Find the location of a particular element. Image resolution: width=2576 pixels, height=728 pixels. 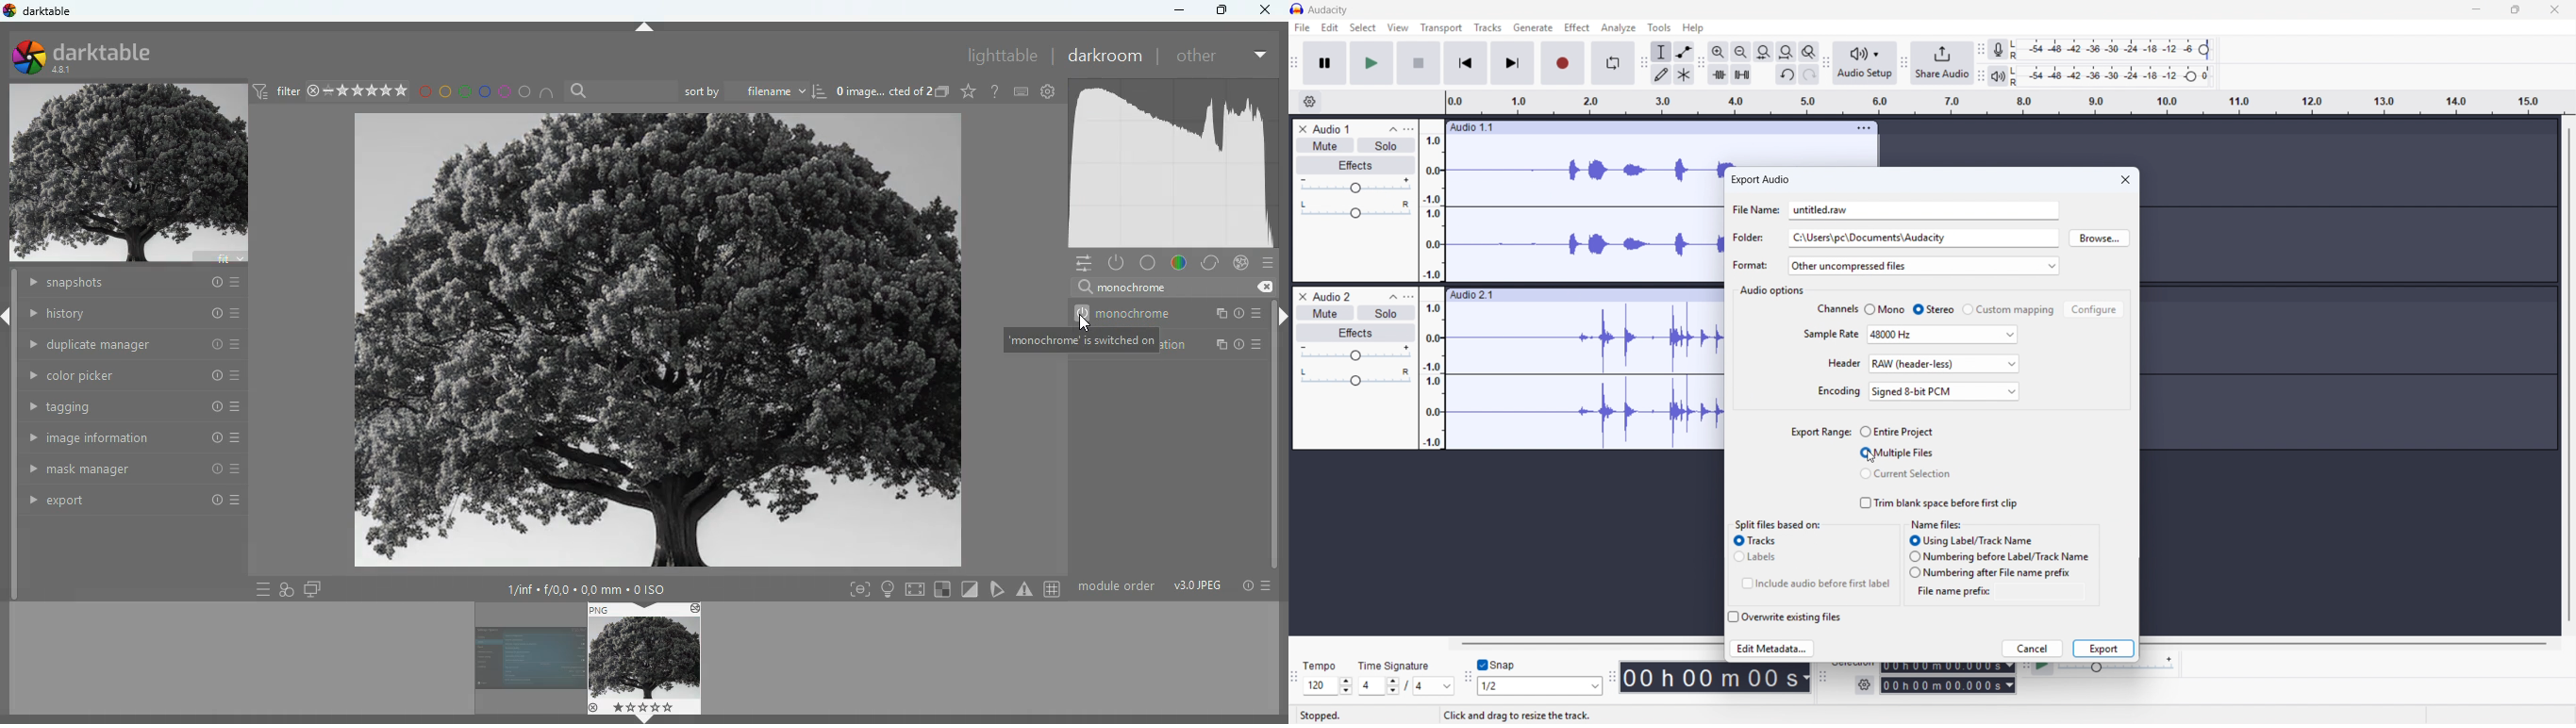

Toggle snap is located at coordinates (1498, 665).